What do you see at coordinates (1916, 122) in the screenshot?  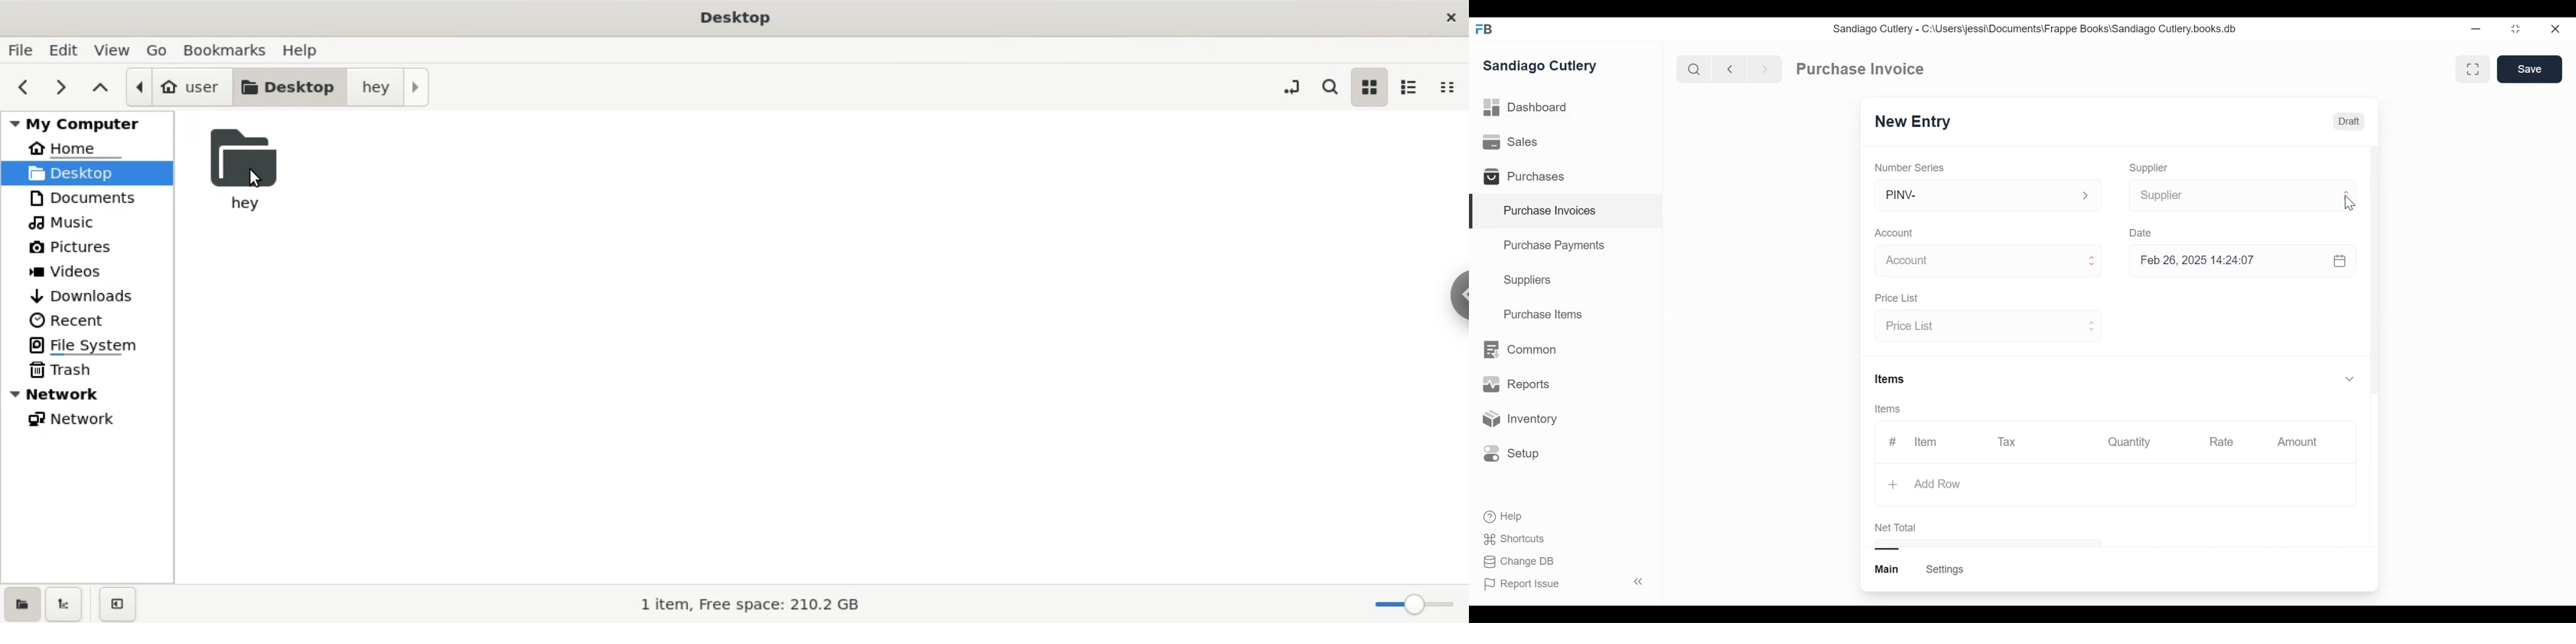 I see `New Entry` at bounding box center [1916, 122].